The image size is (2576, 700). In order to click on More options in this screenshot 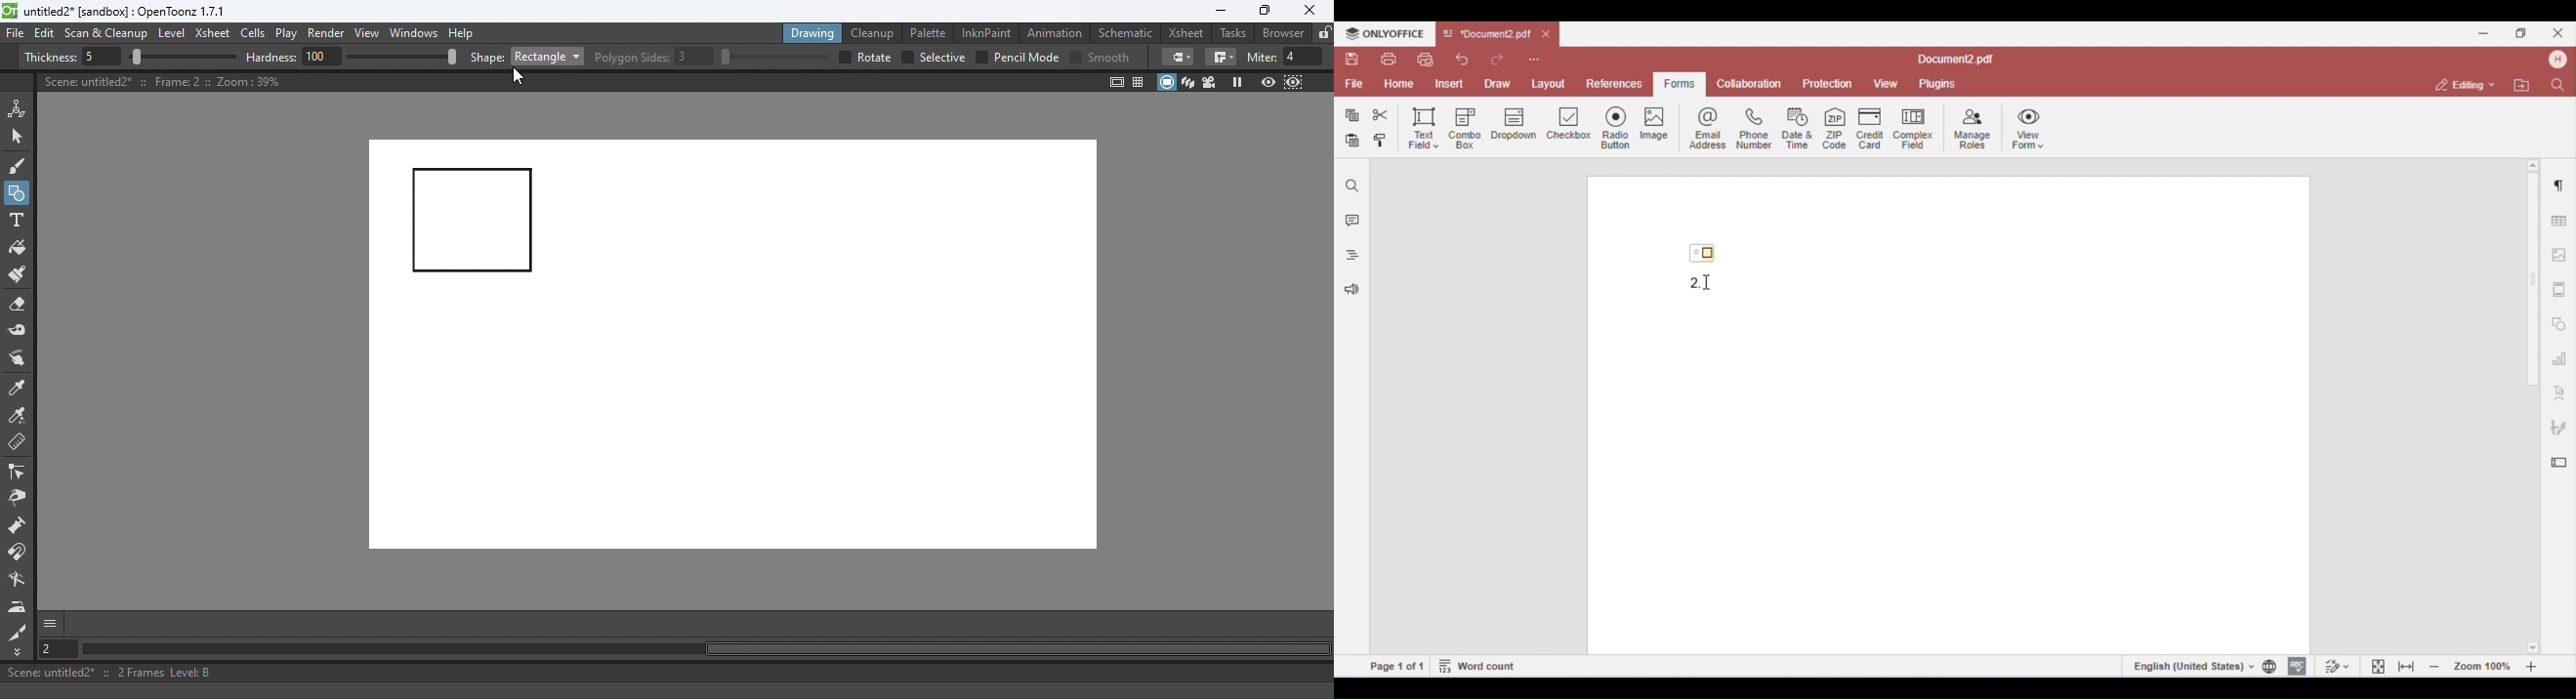, I will do `click(50, 623)`.